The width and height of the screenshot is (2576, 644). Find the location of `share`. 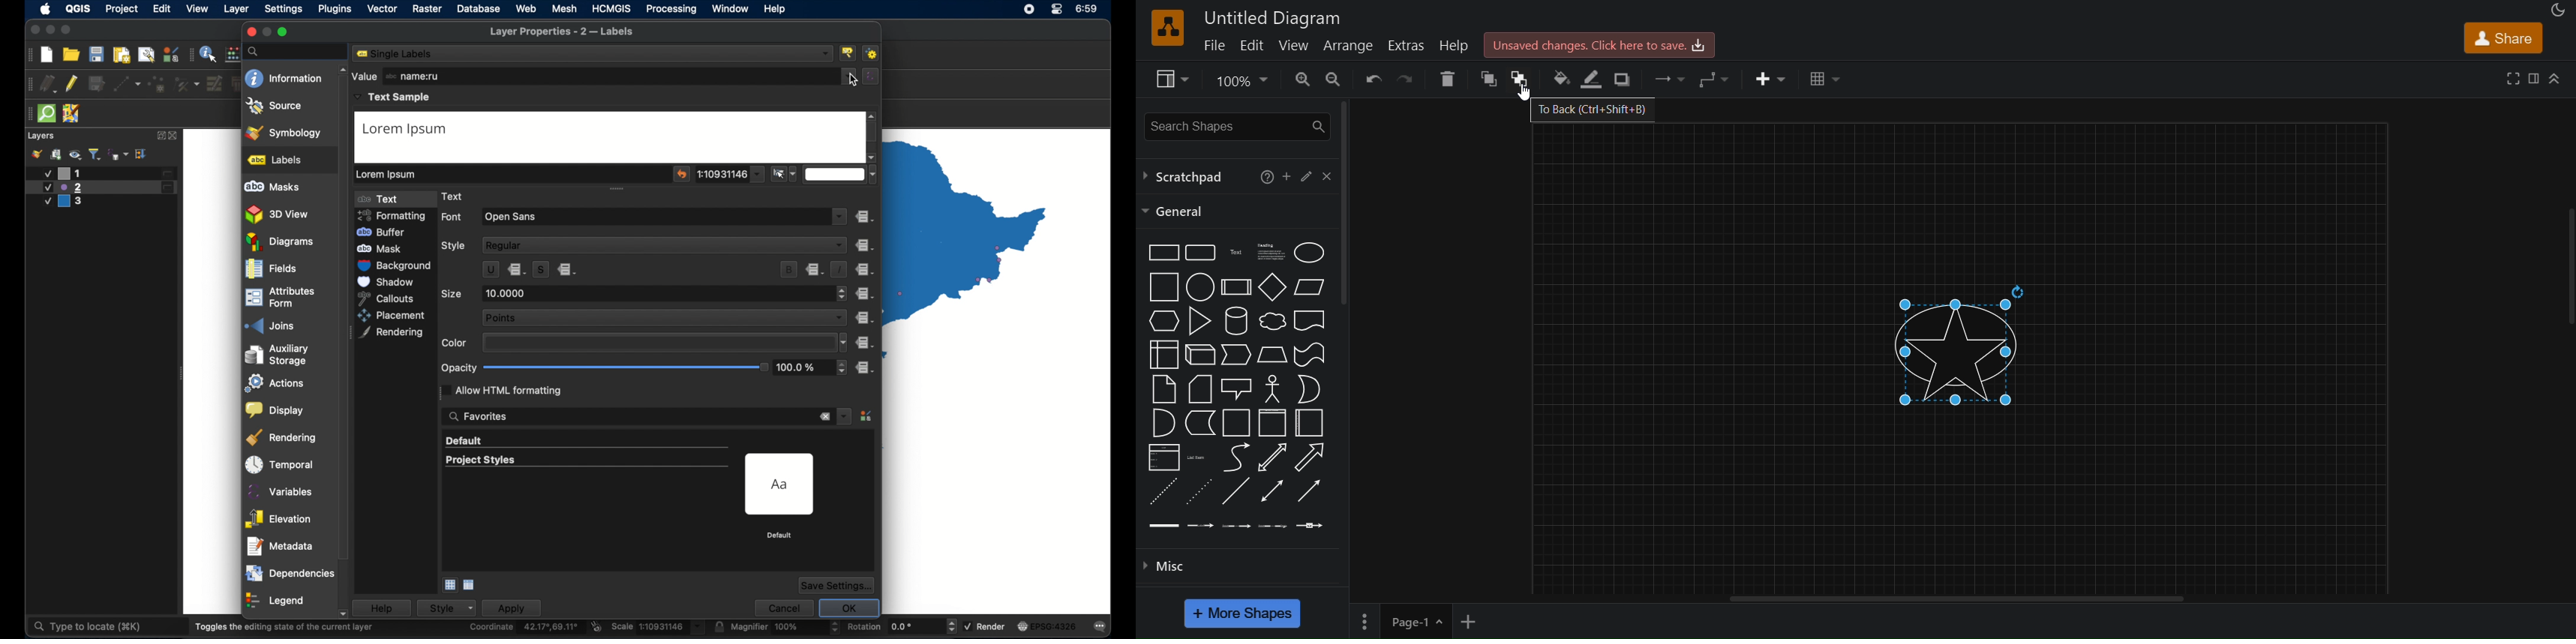

share is located at coordinates (2506, 39).